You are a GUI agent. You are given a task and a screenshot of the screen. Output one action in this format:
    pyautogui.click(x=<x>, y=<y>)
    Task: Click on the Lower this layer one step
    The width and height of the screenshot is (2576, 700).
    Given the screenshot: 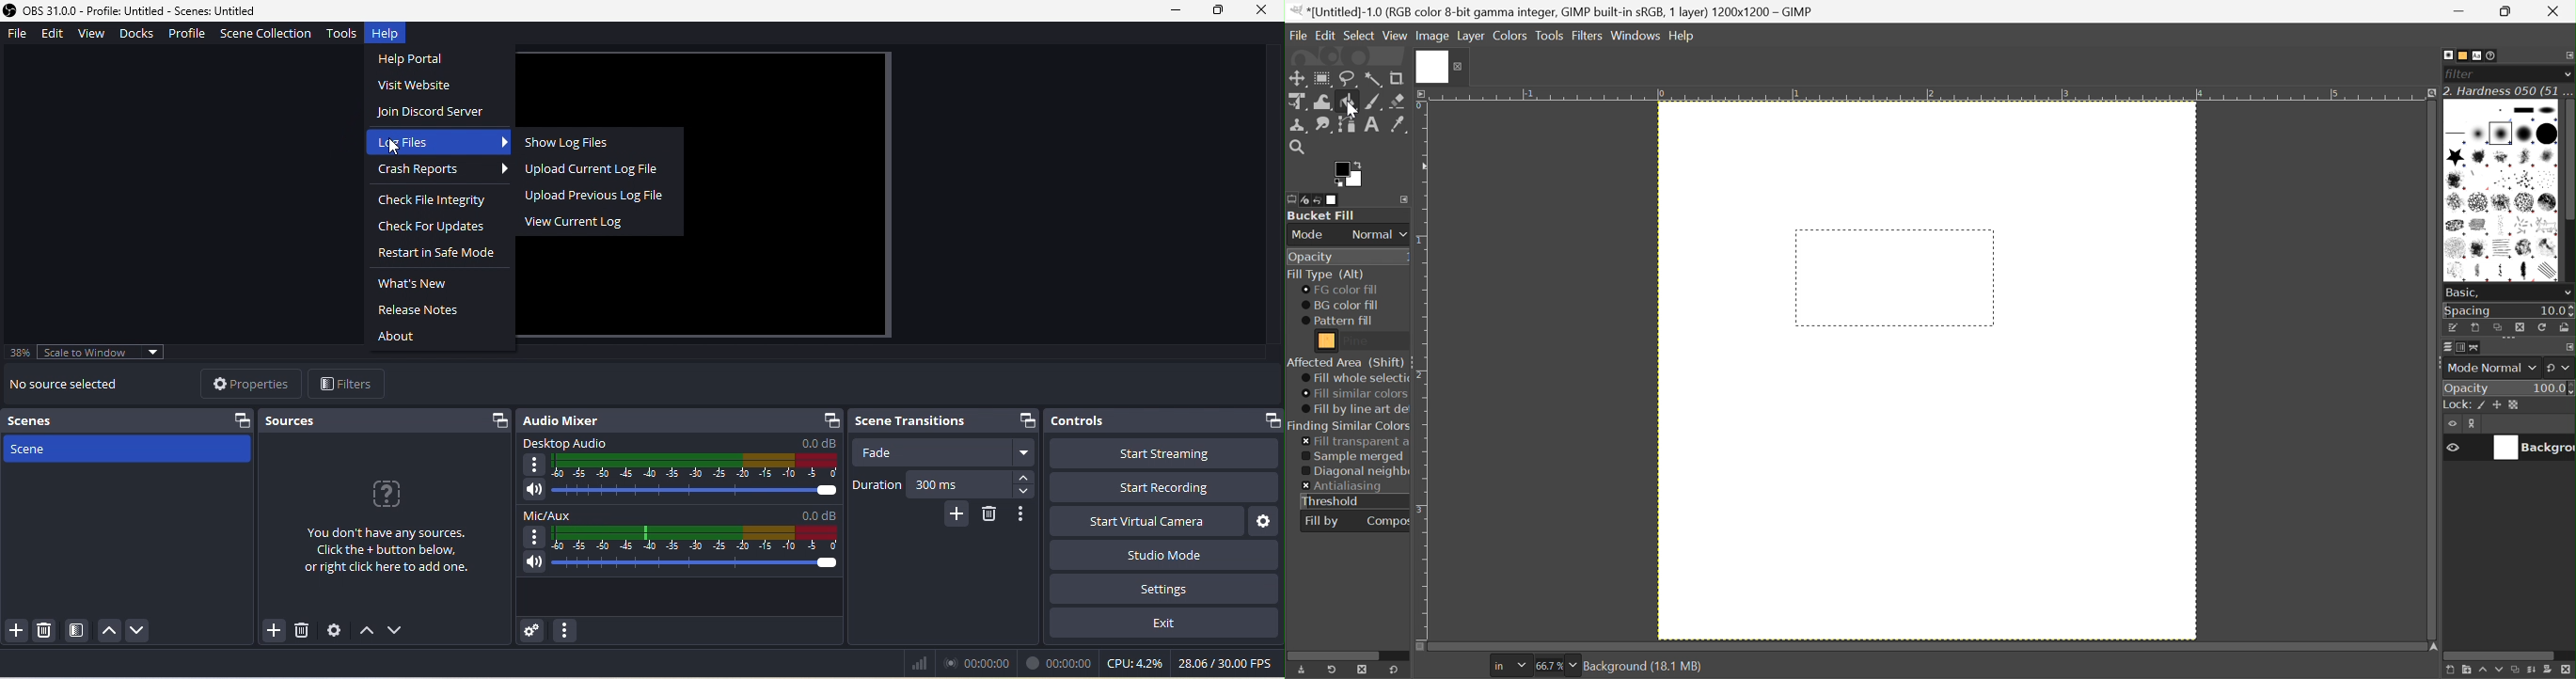 What is the action you would take?
    pyautogui.click(x=2499, y=672)
    